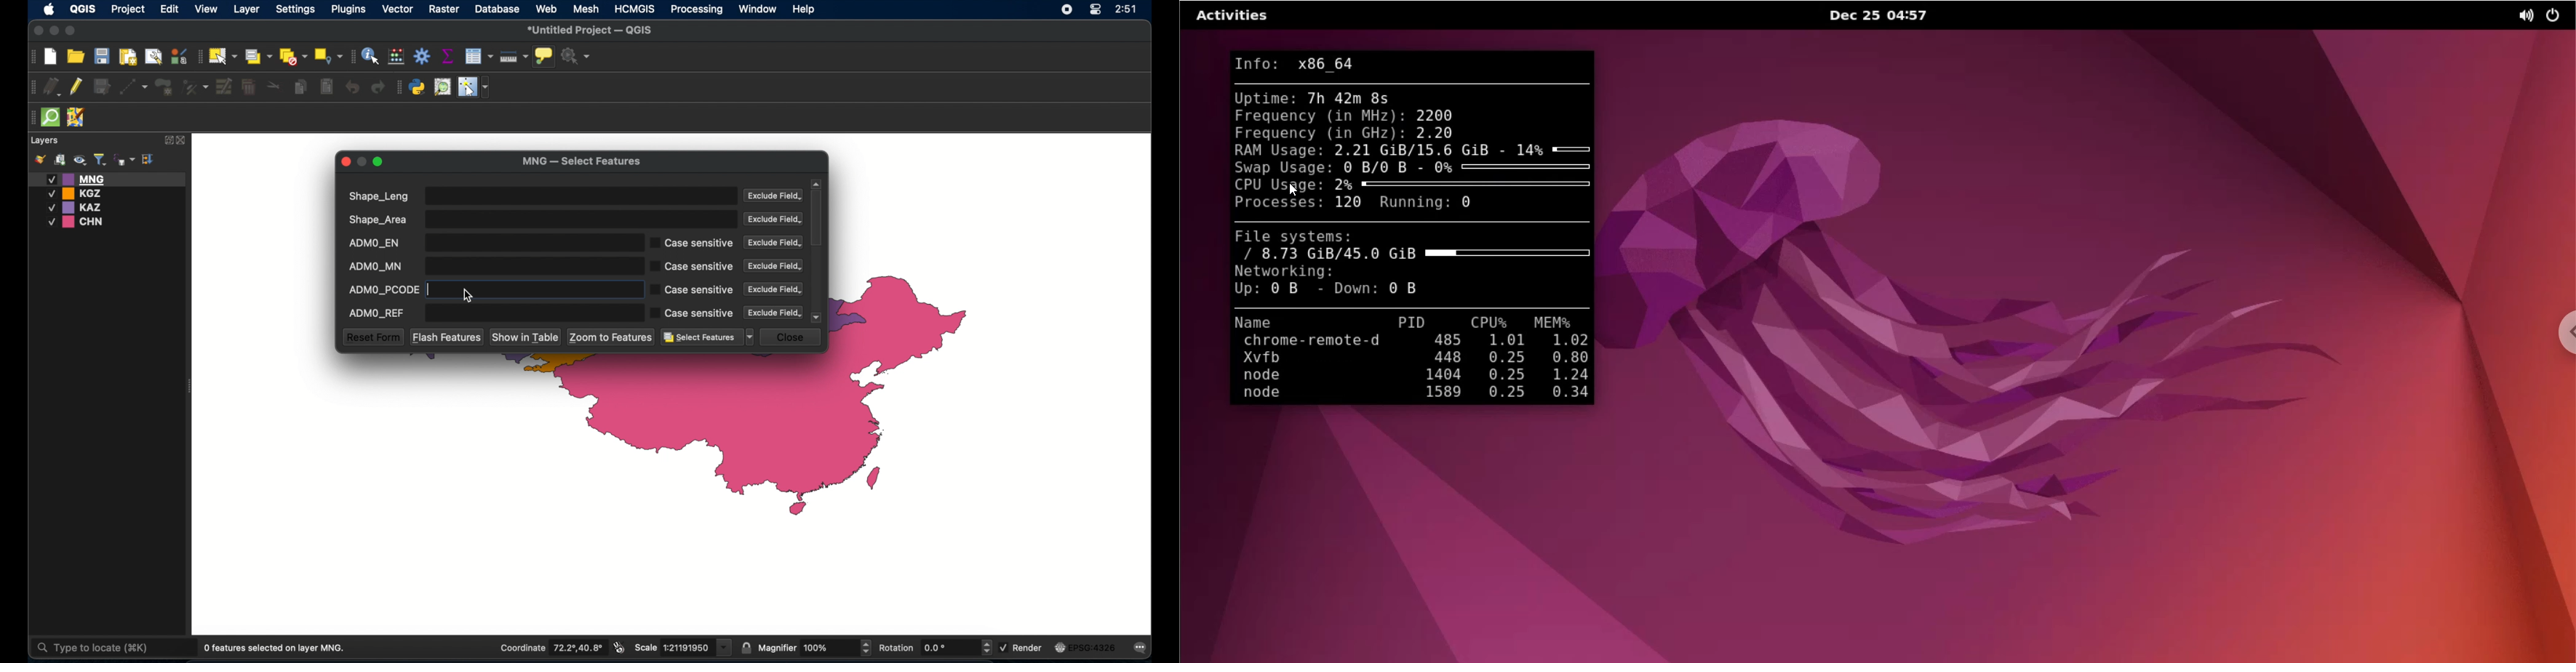  What do you see at coordinates (31, 117) in the screenshot?
I see `drag handle` at bounding box center [31, 117].